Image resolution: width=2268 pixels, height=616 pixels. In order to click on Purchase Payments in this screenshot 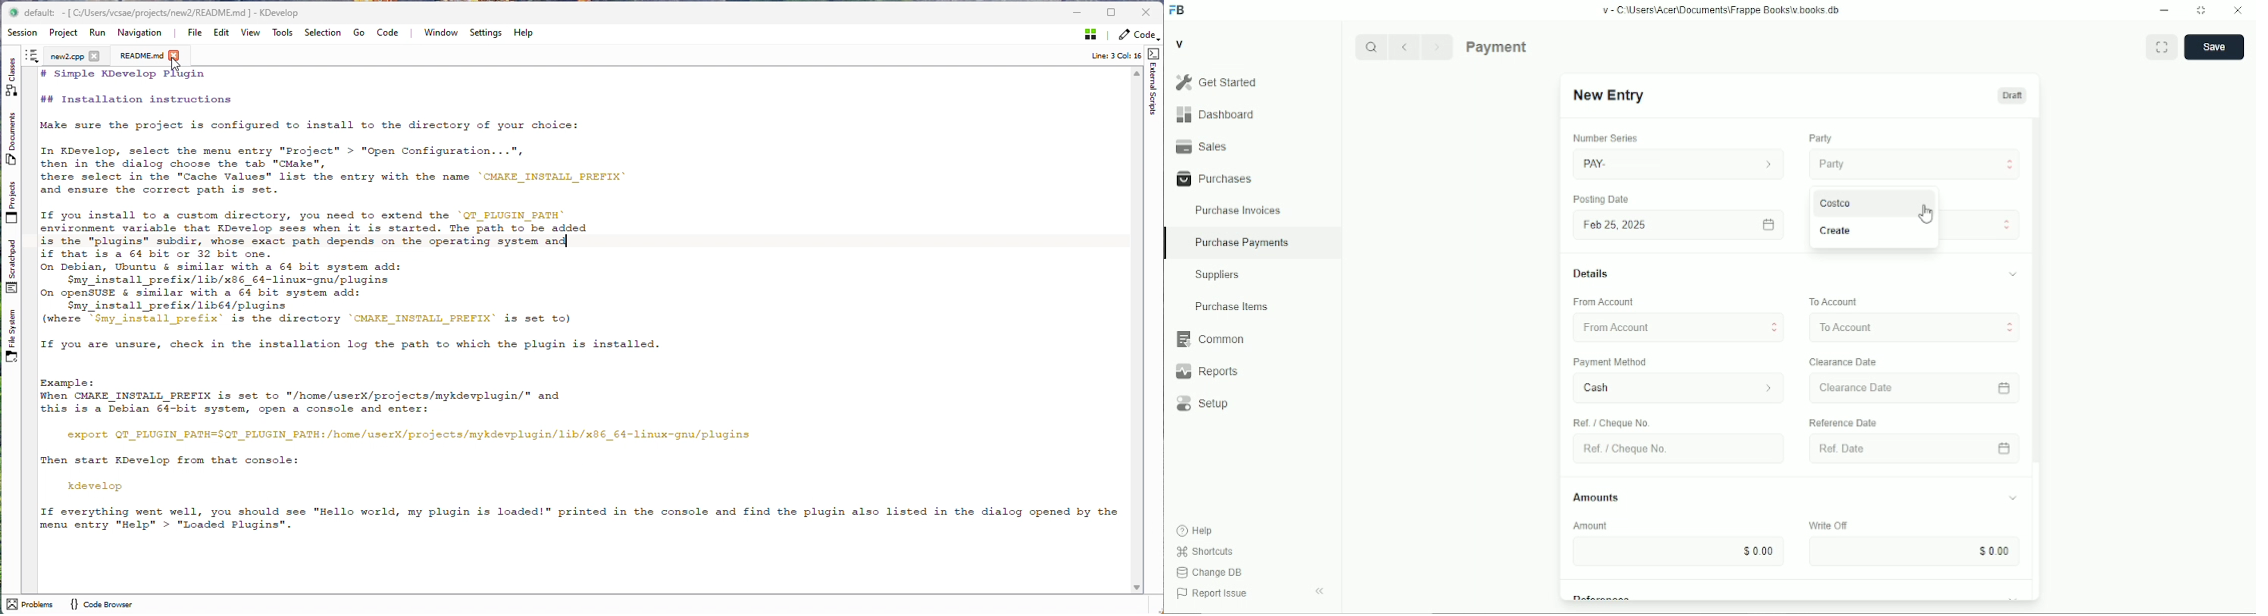, I will do `click(1253, 244)`.